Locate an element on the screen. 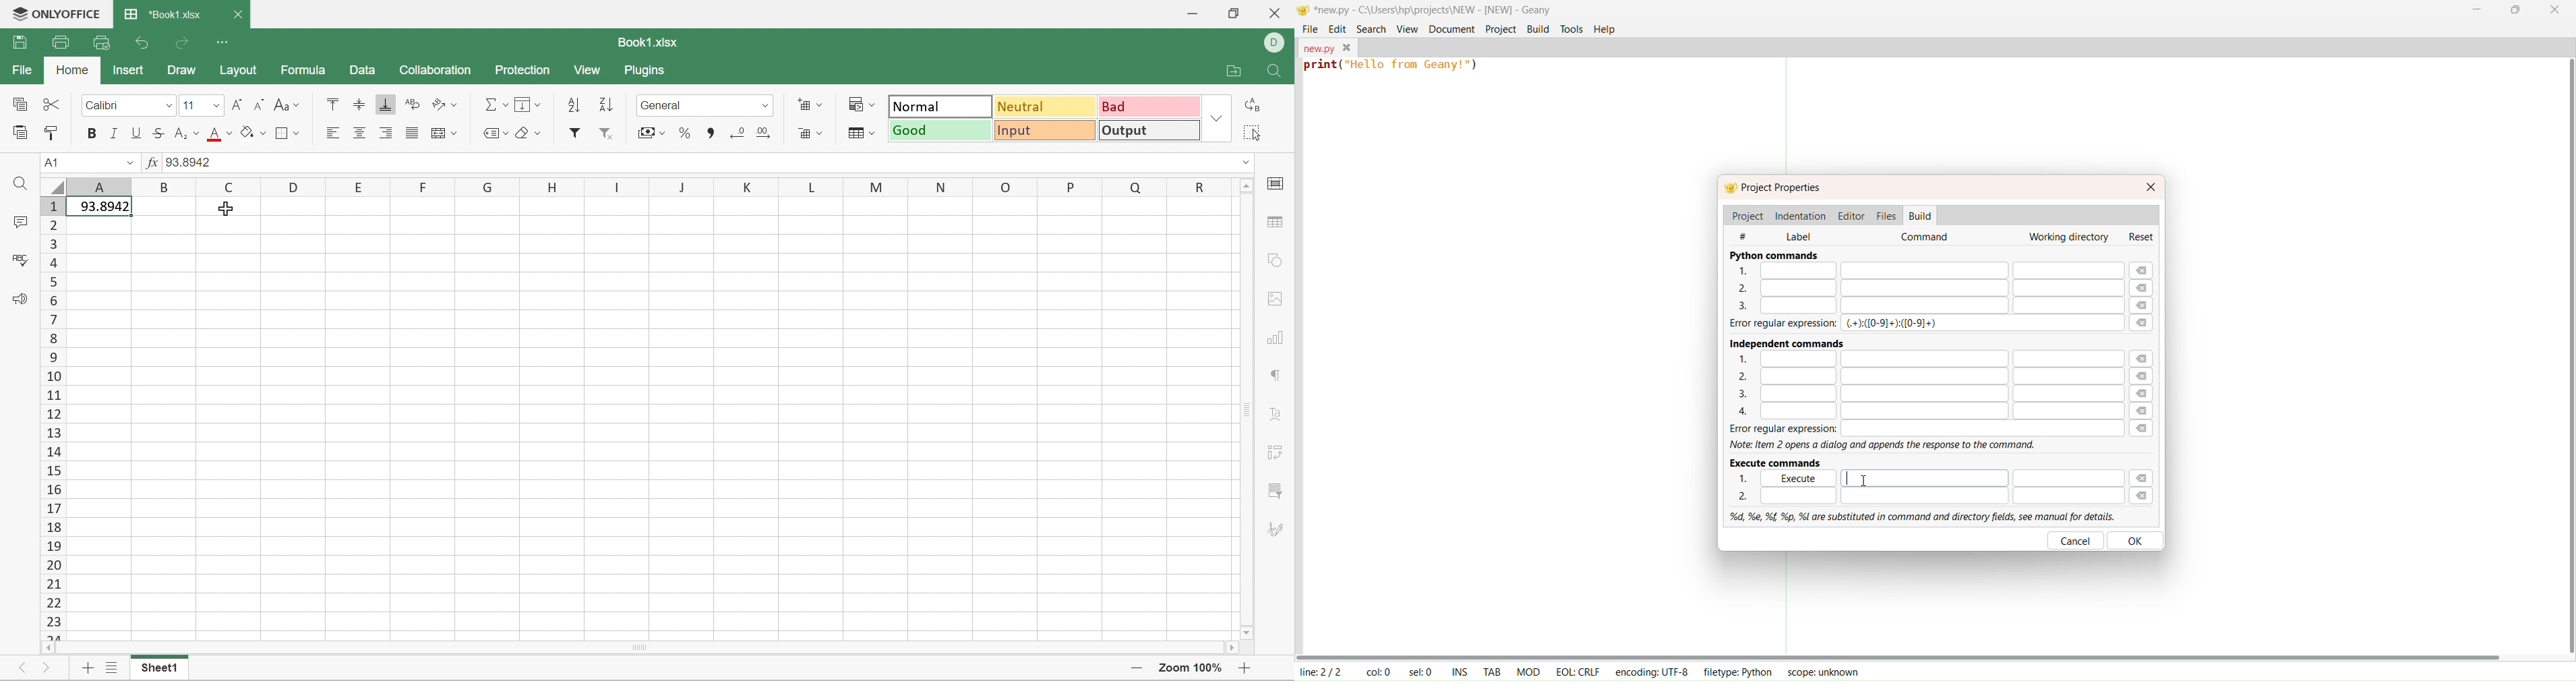 The width and height of the screenshot is (2576, 700). Select all is located at coordinates (1252, 132).